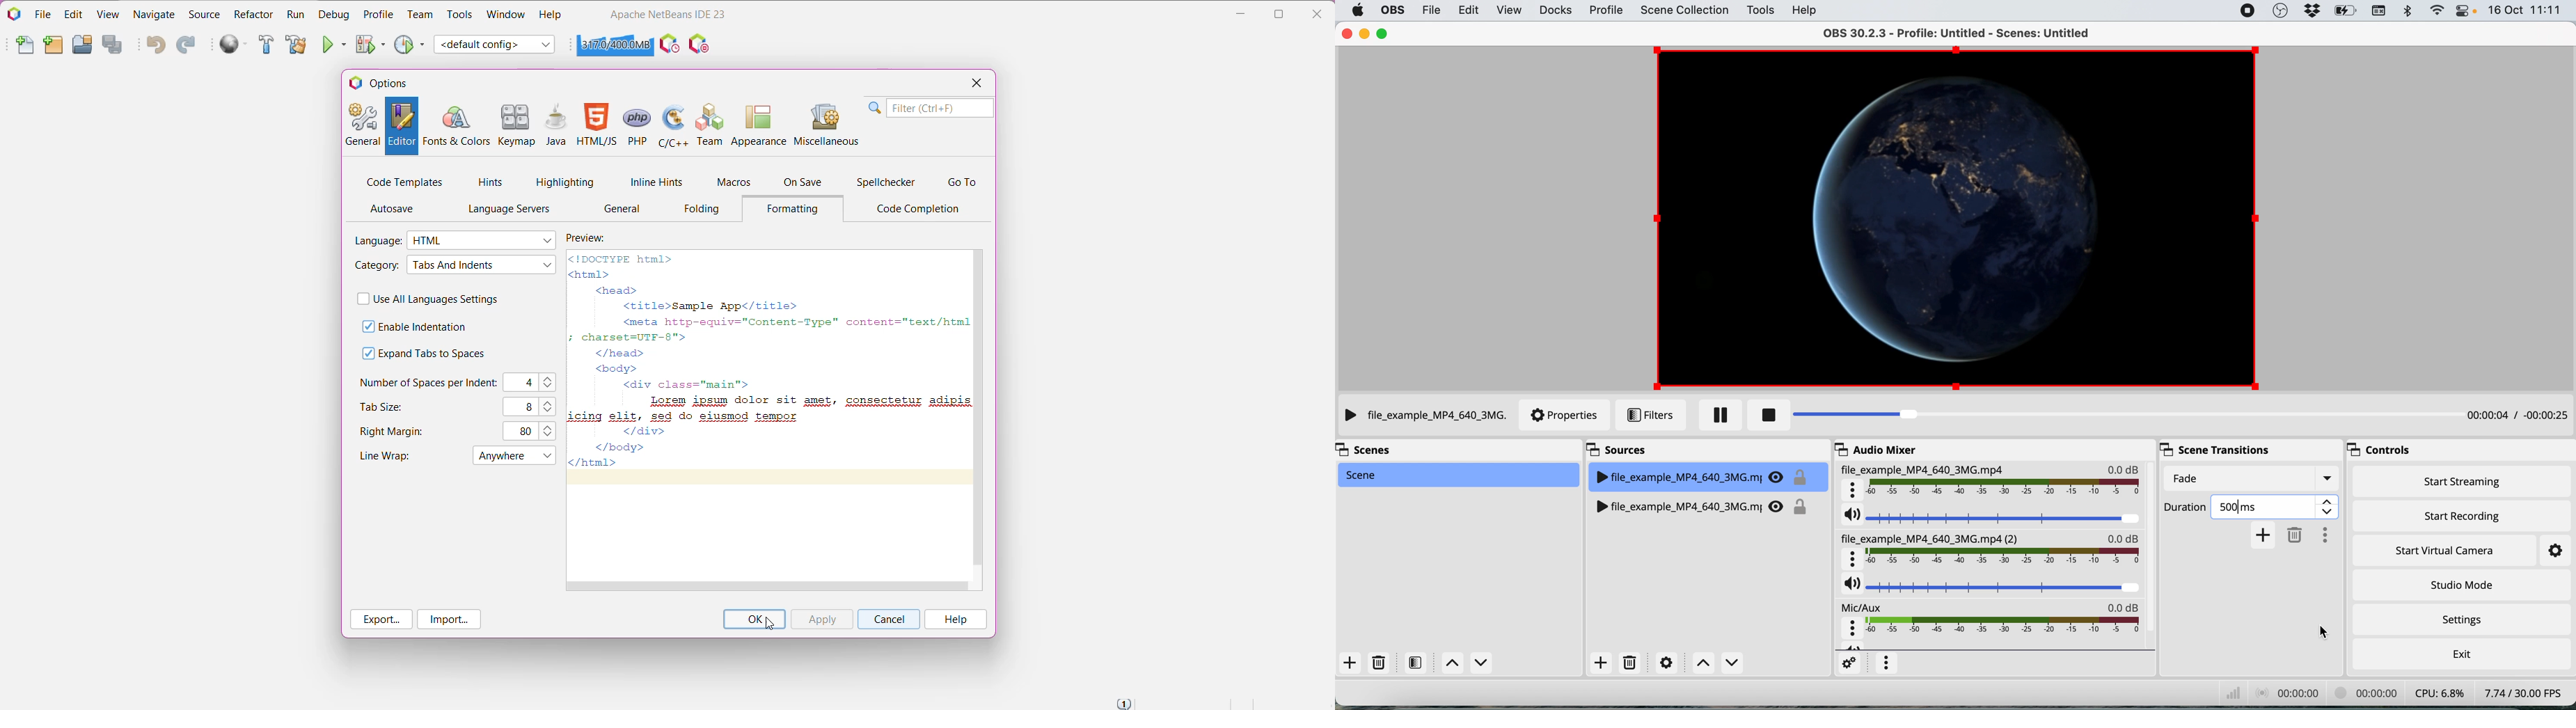 This screenshot has width=2576, height=728. Describe the element at coordinates (1713, 415) in the screenshot. I see `pause` at that location.